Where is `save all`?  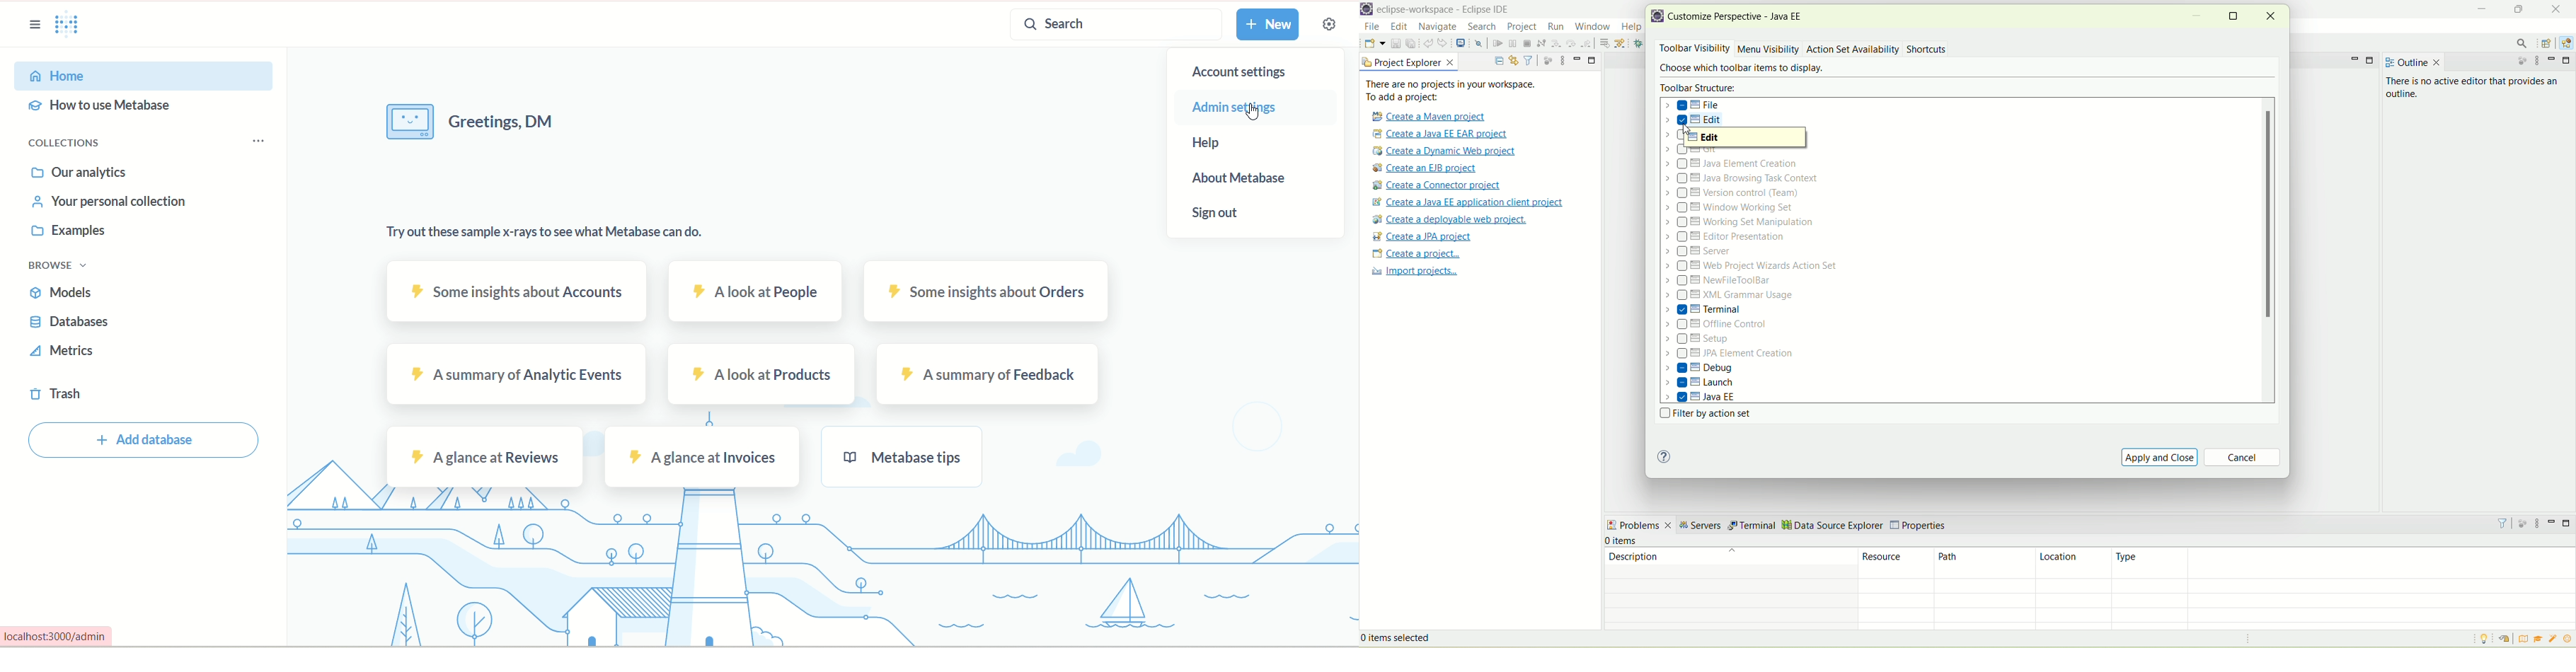 save all is located at coordinates (1411, 44).